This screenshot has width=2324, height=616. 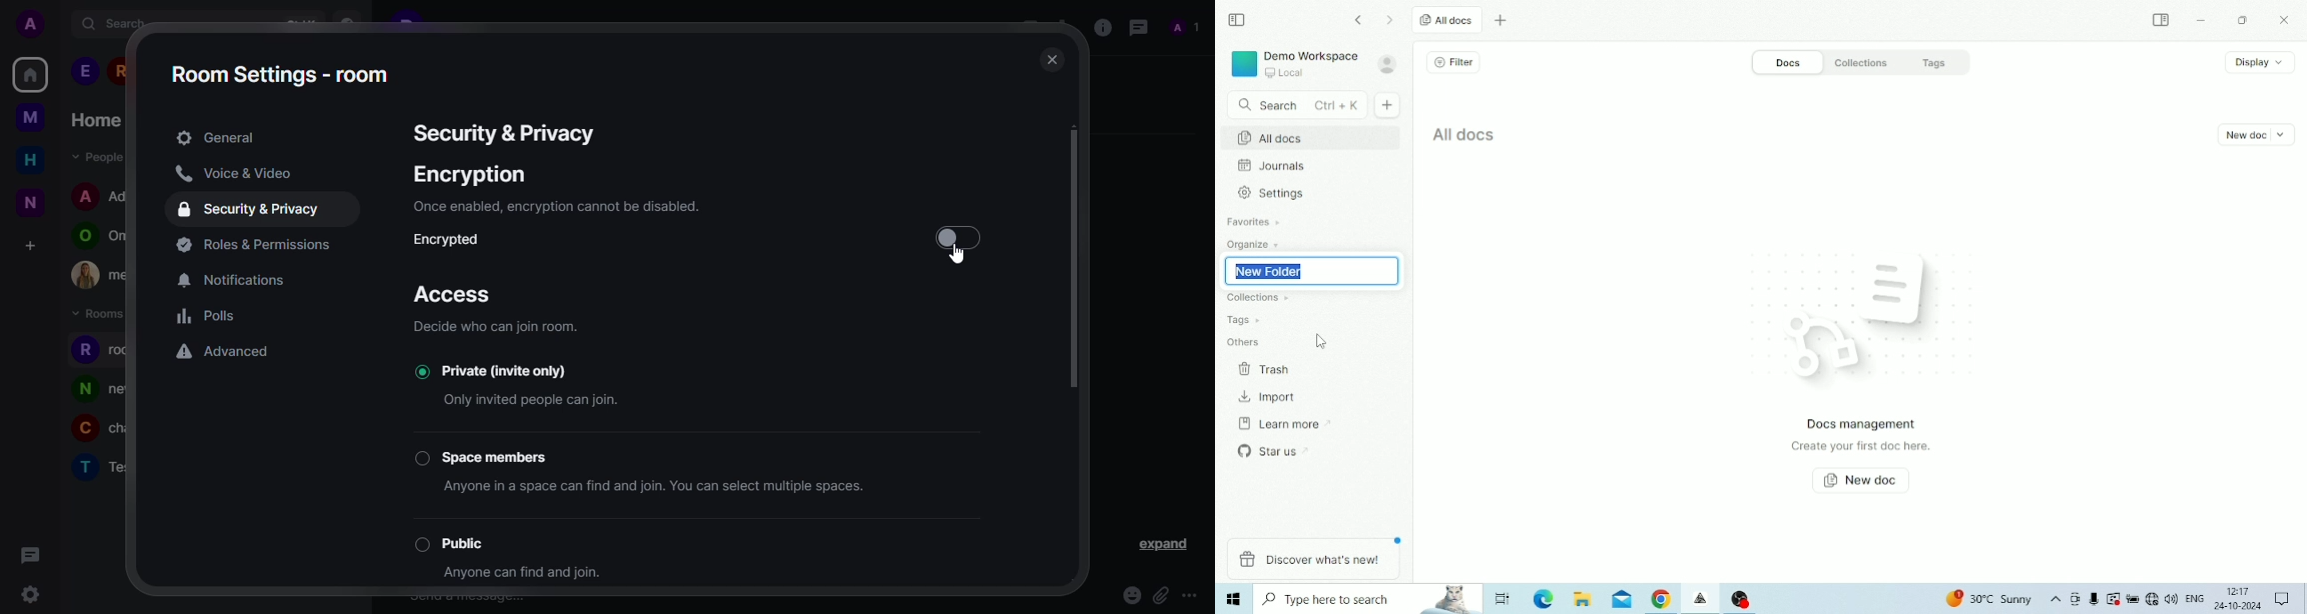 What do you see at coordinates (1448, 20) in the screenshot?
I see `All docs` at bounding box center [1448, 20].